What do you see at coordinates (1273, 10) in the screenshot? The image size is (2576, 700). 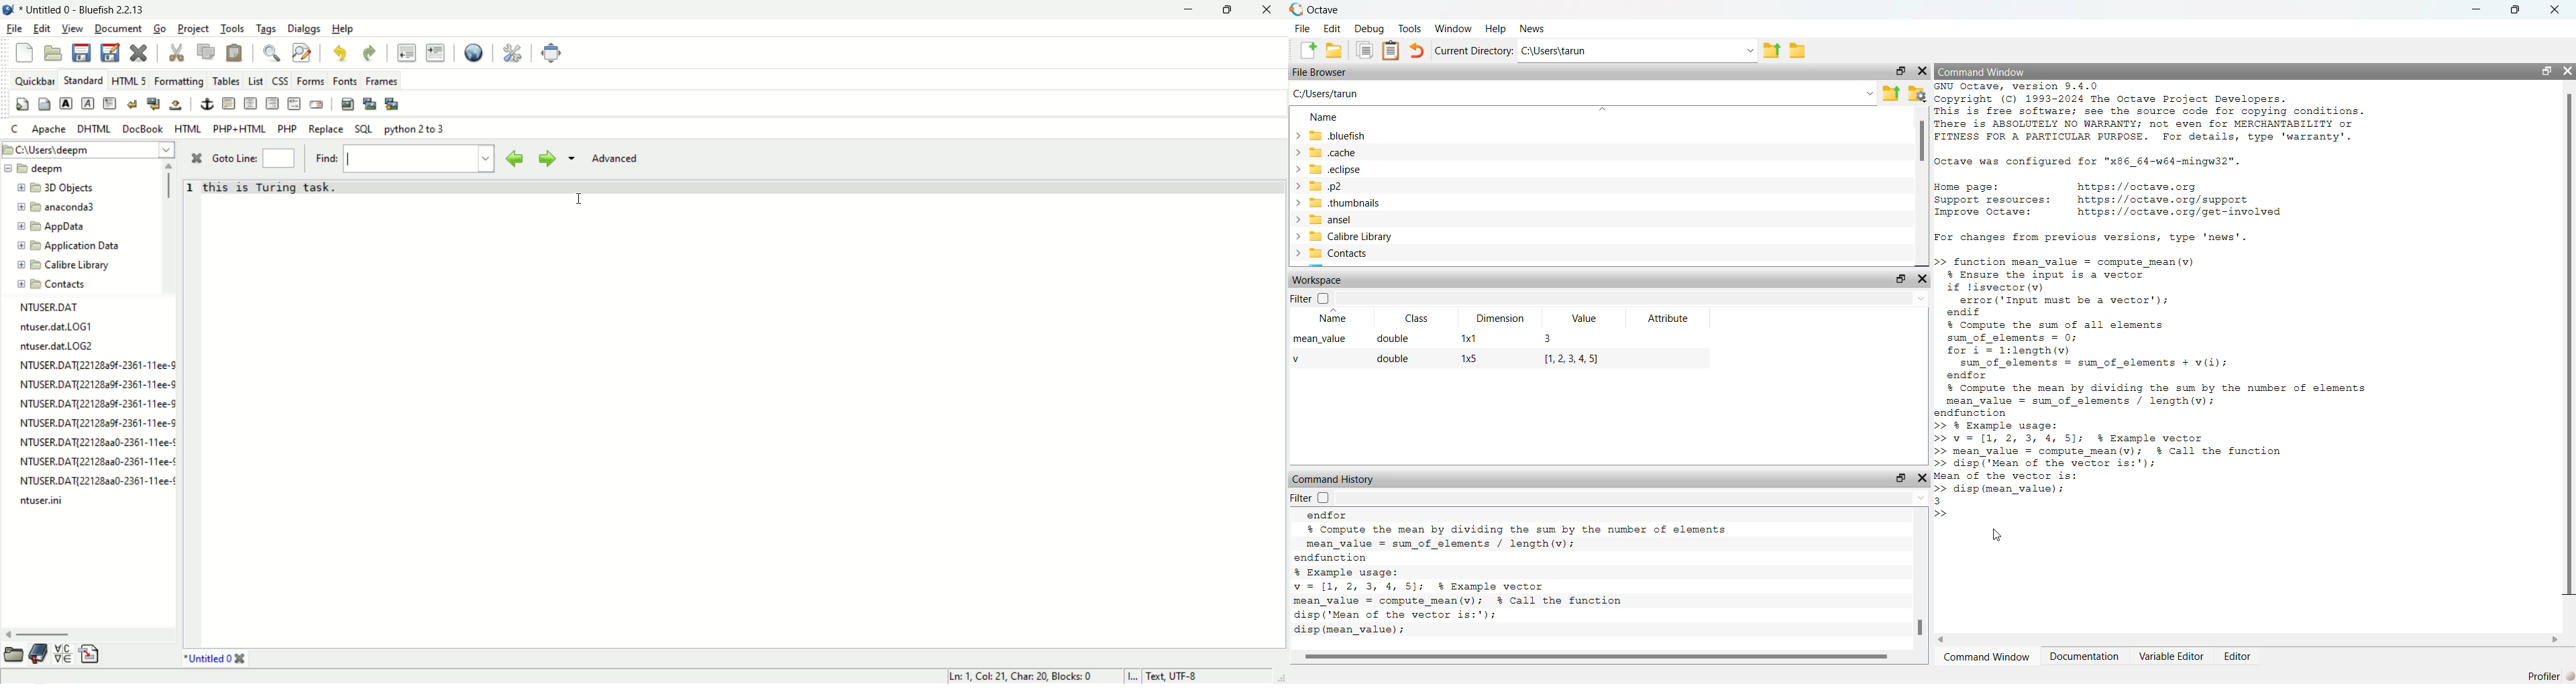 I see `close` at bounding box center [1273, 10].